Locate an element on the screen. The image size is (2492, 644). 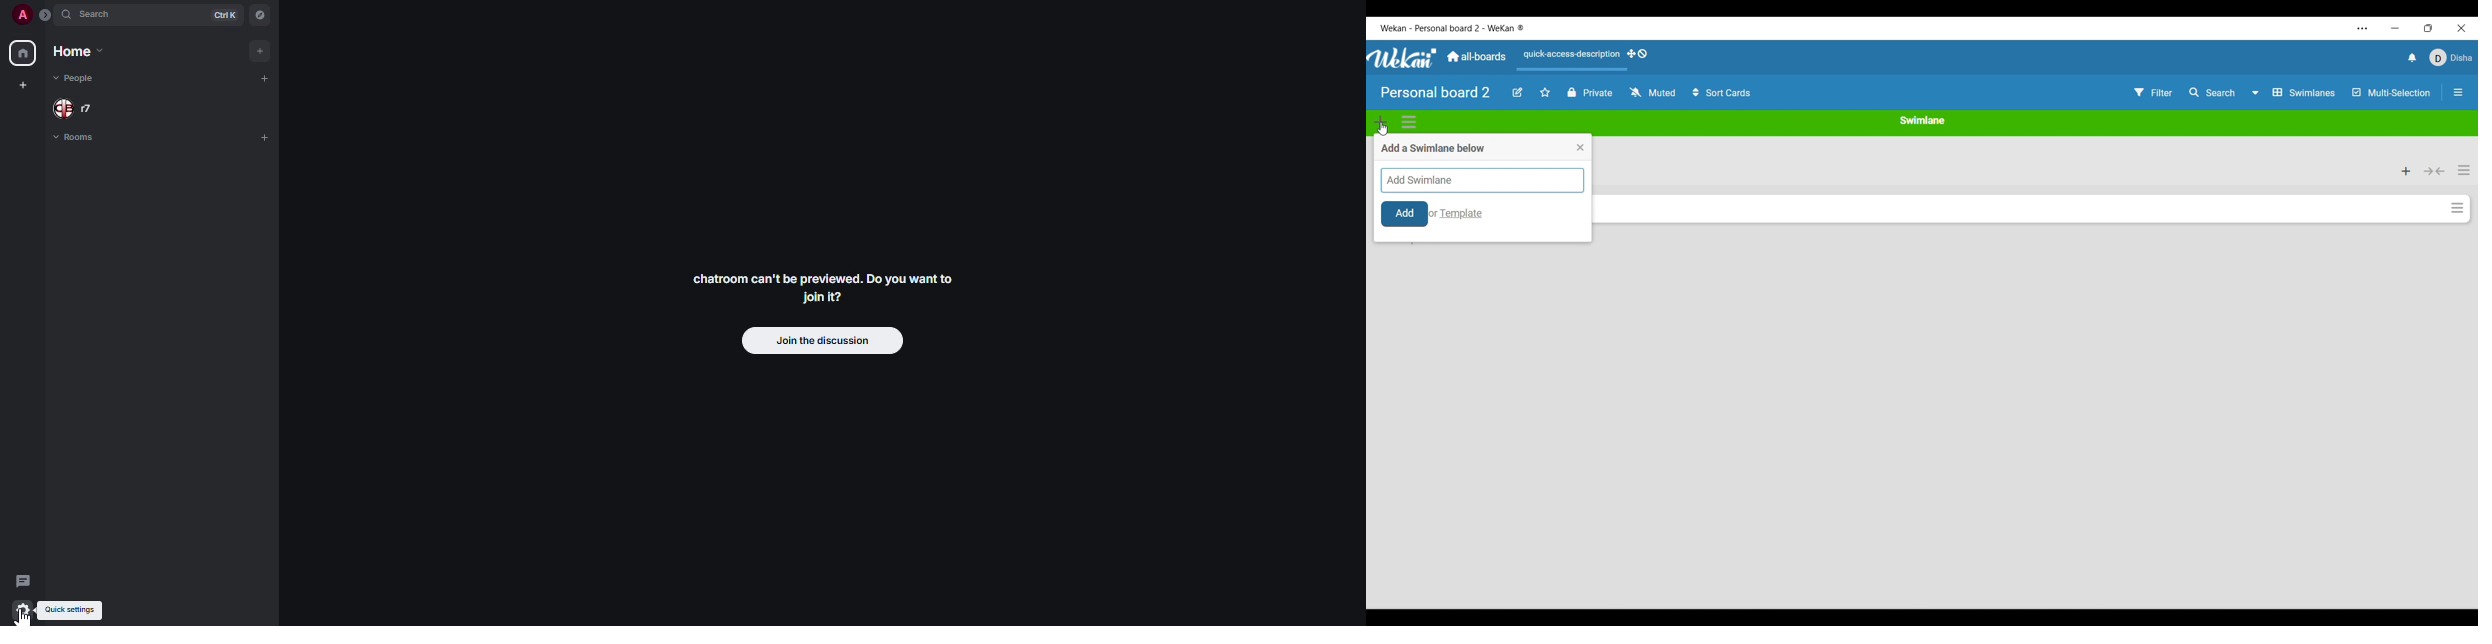
add is located at coordinates (259, 51).